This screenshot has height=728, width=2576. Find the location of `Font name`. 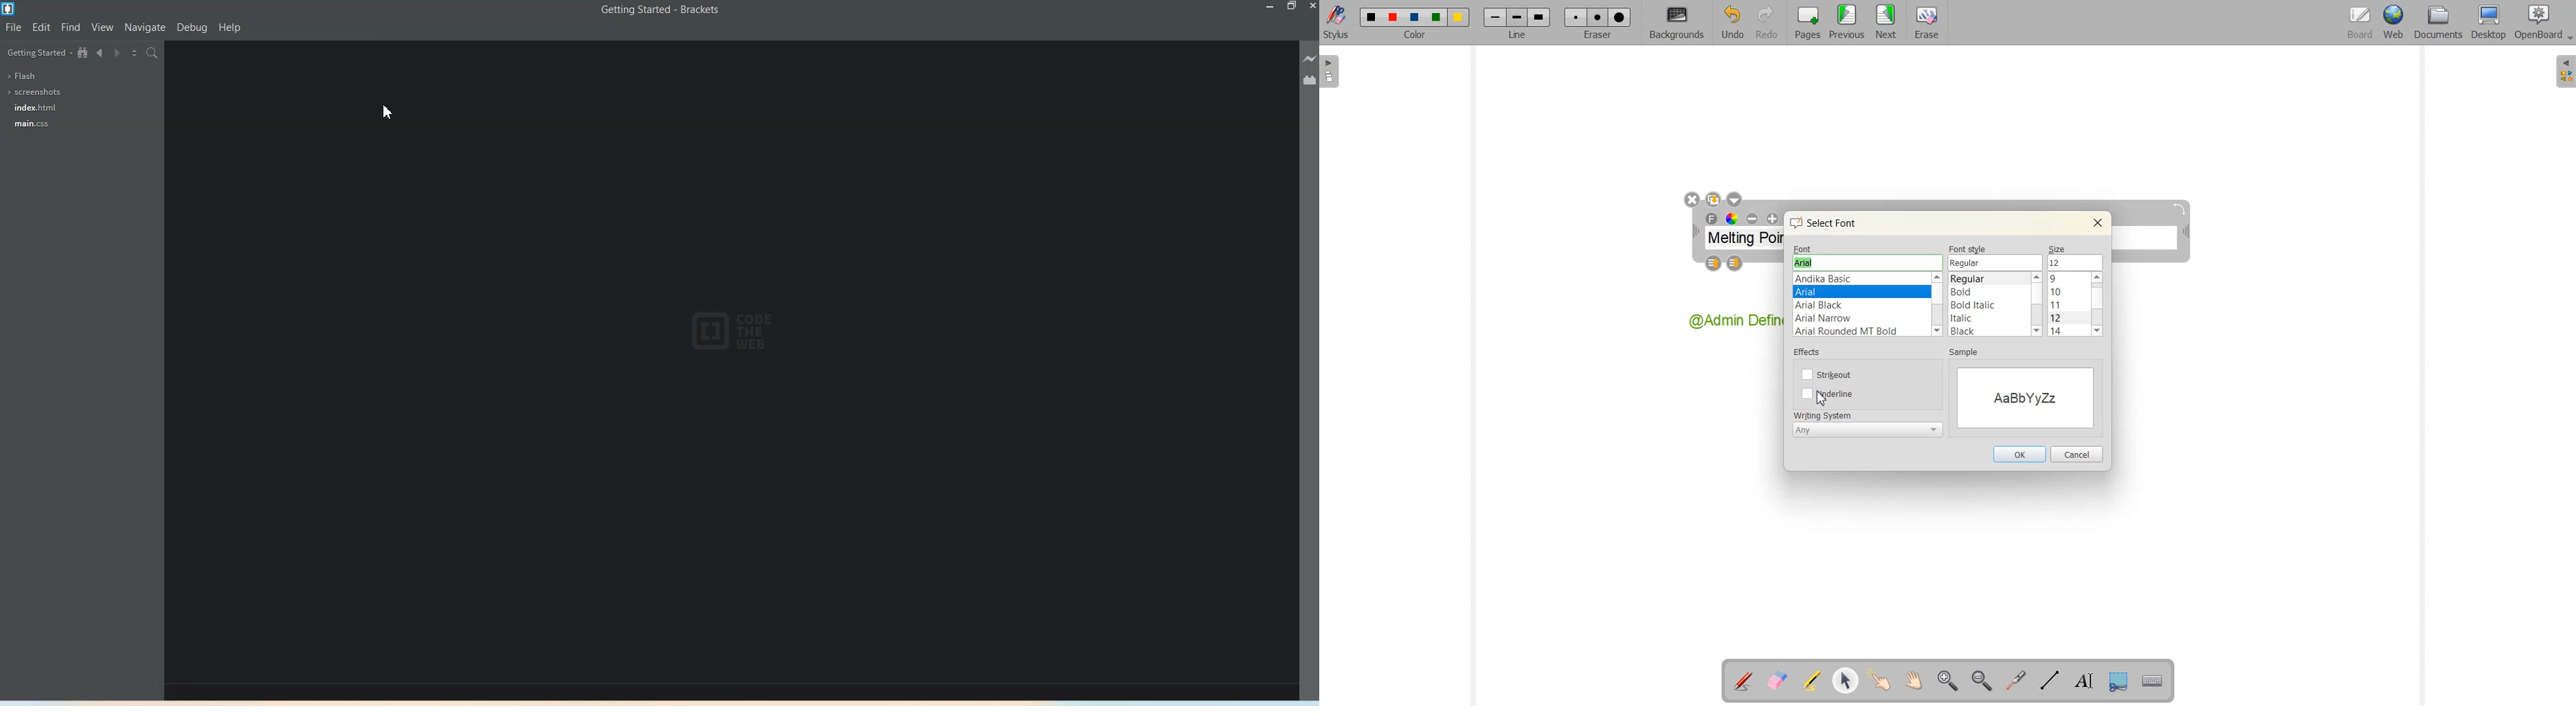

Font name is located at coordinates (1867, 263).